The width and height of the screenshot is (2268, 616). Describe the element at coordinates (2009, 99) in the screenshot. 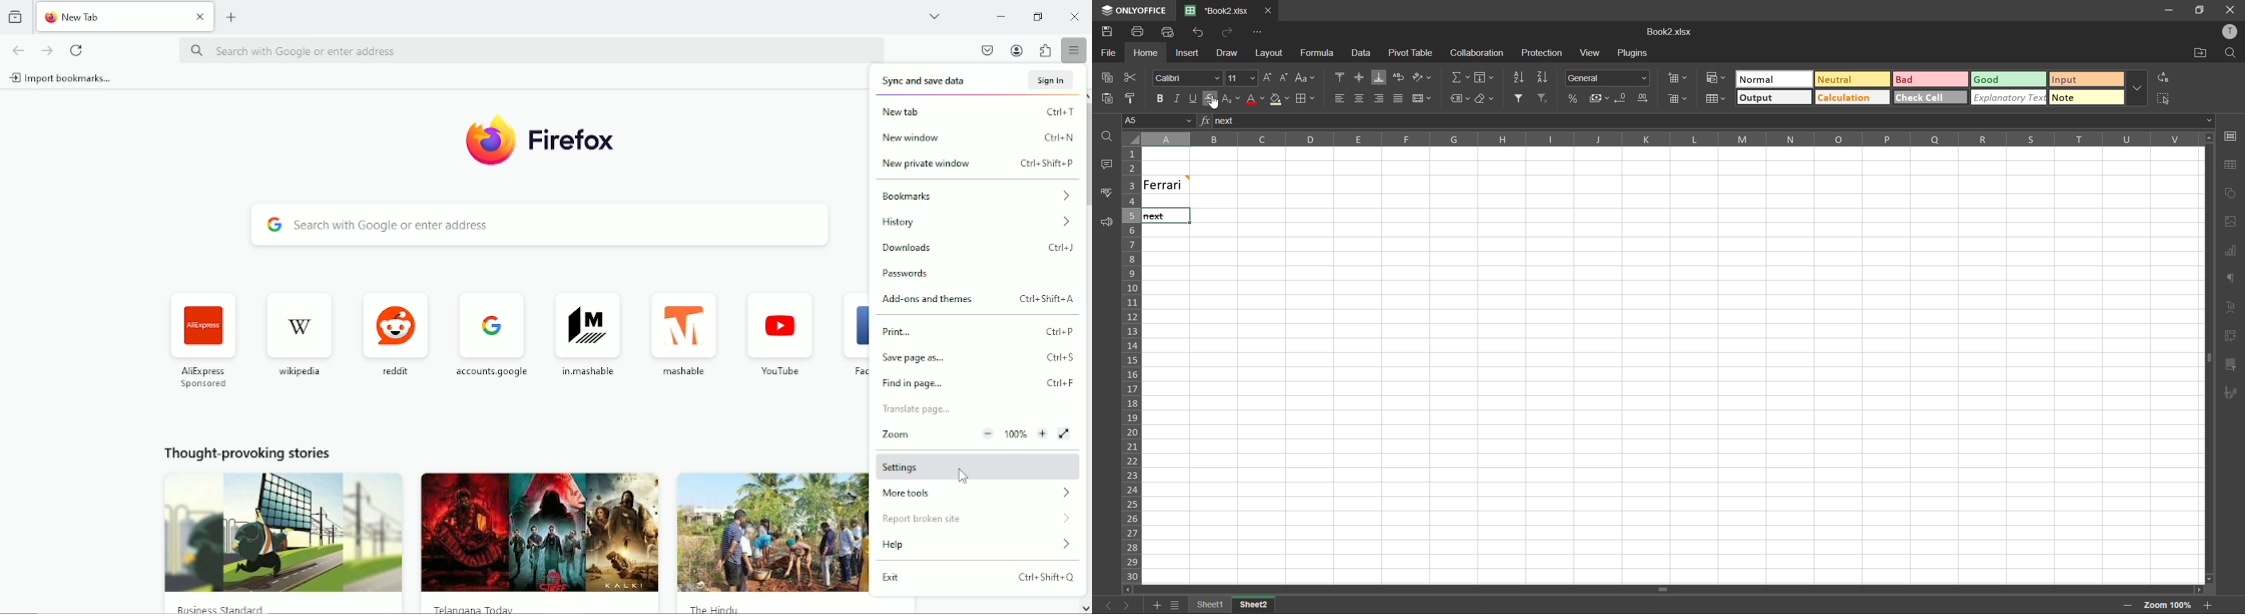

I see `explanatory text` at that location.